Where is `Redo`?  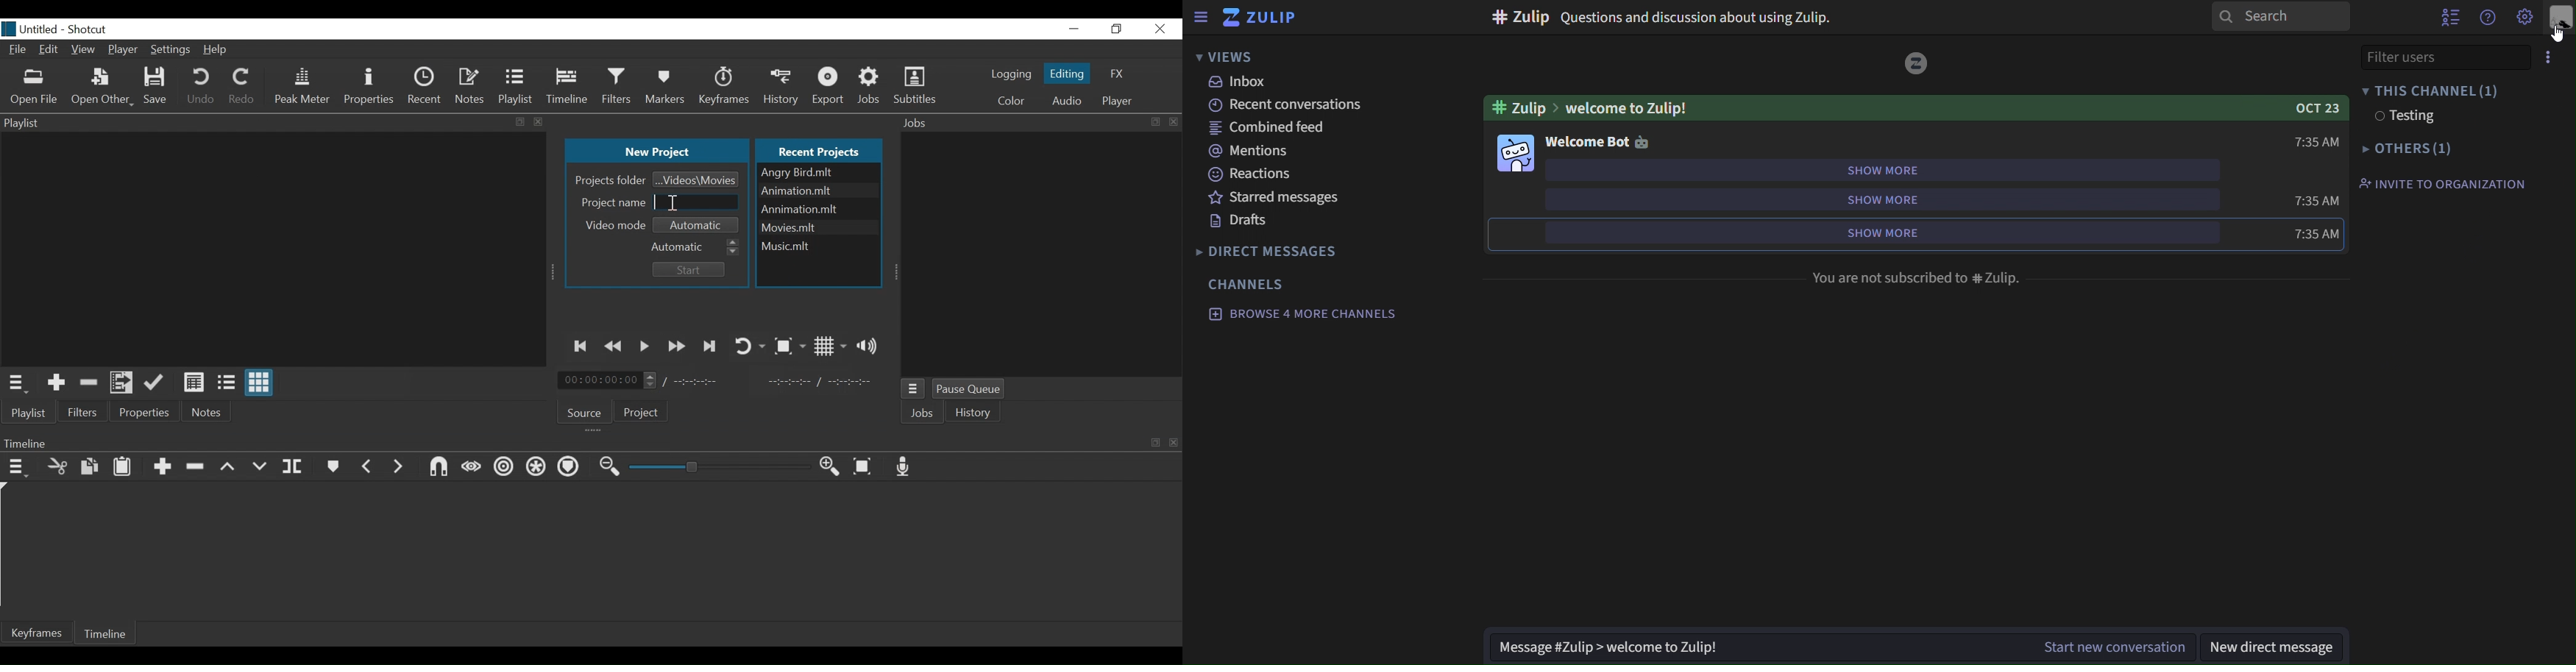
Redo is located at coordinates (241, 88).